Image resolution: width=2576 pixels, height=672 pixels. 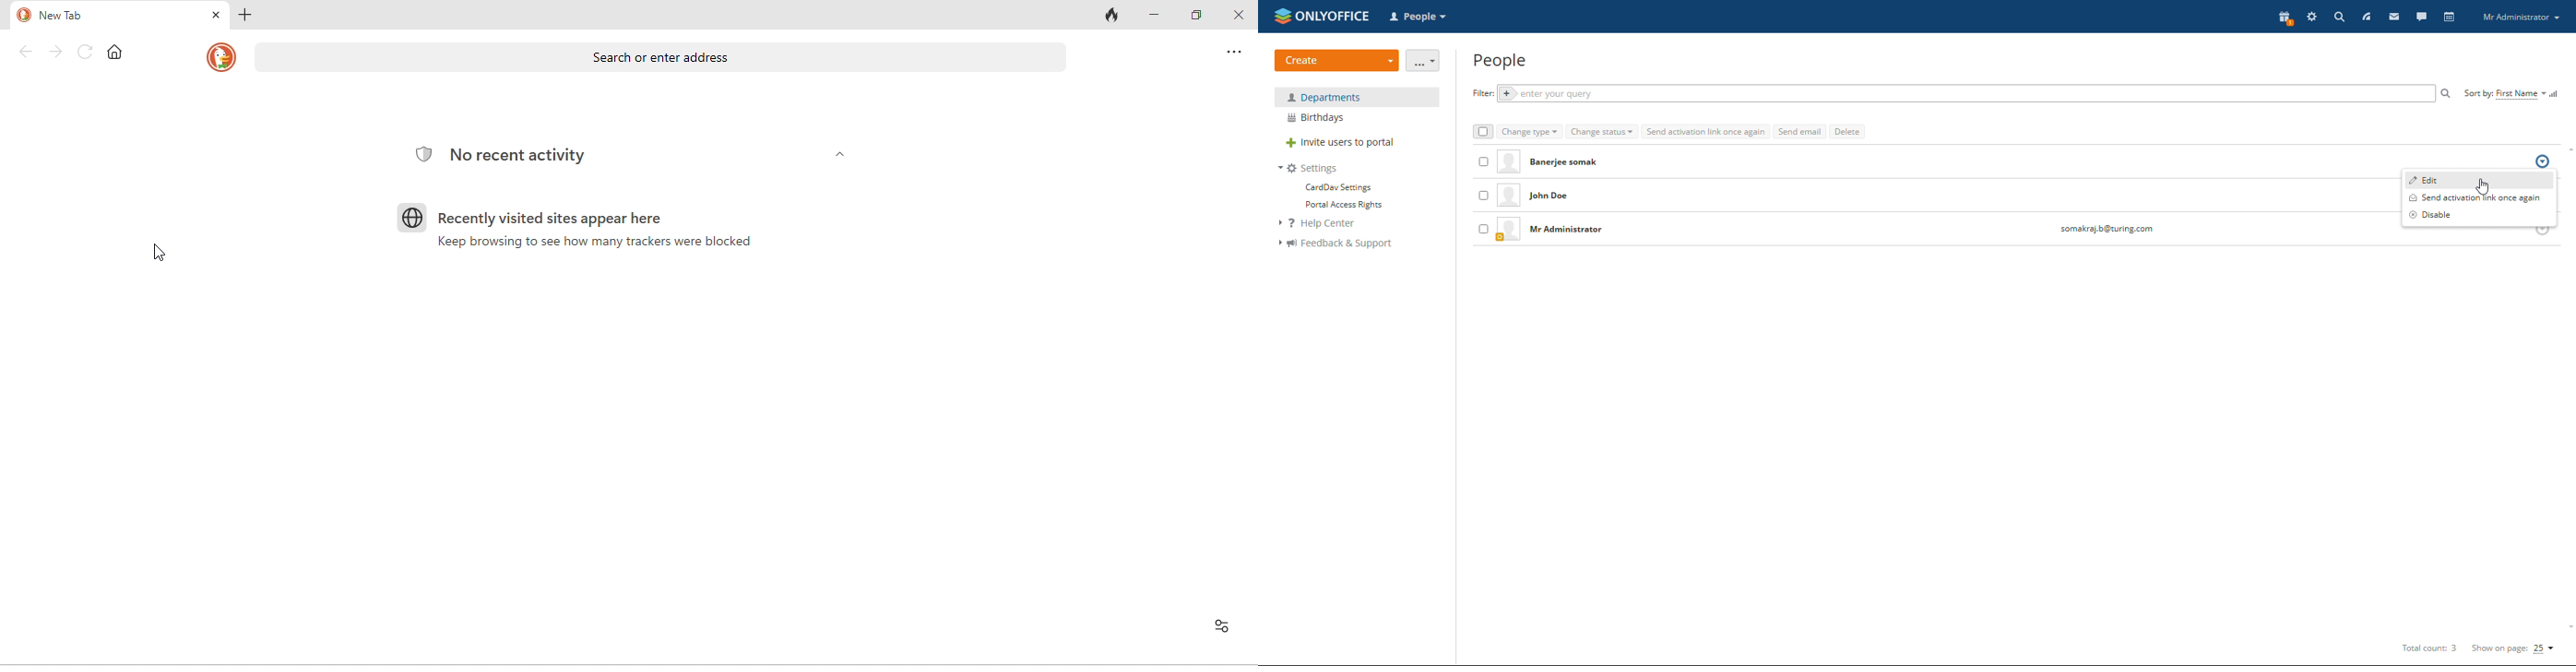 I want to click on help center, so click(x=1325, y=224).